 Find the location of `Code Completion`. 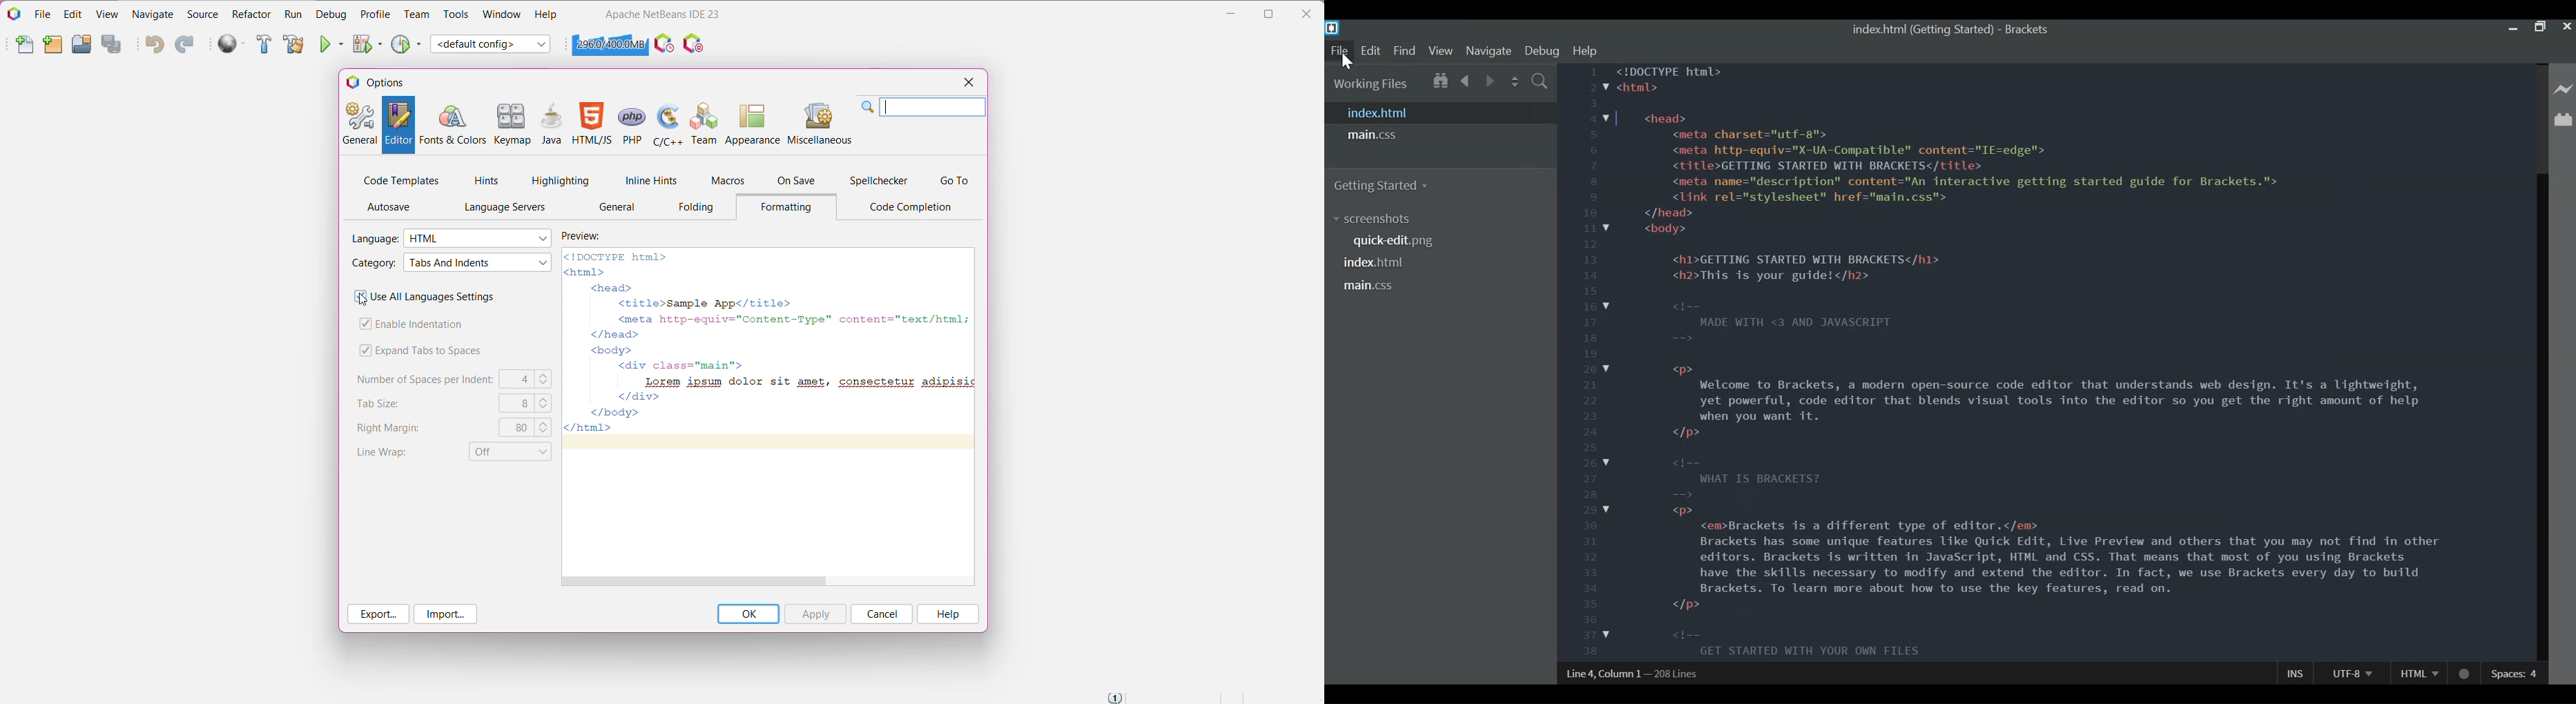

Code Completion is located at coordinates (914, 208).